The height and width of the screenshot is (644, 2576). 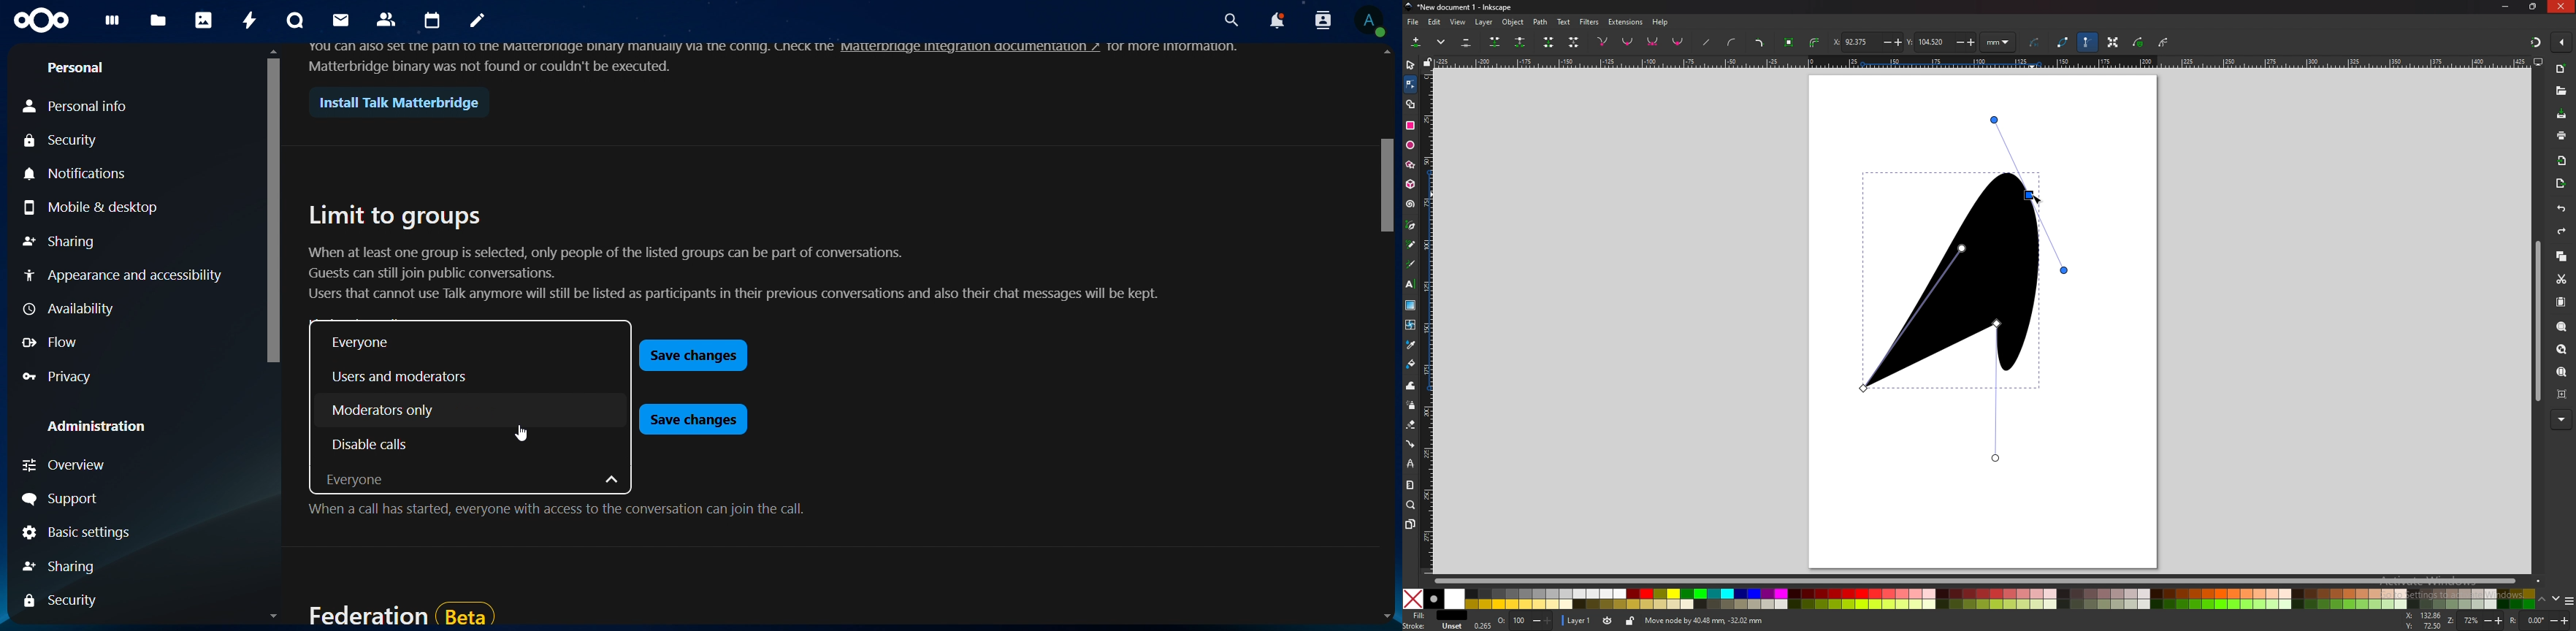 What do you see at coordinates (1791, 43) in the screenshot?
I see `object to path` at bounding box center [1791, 43].